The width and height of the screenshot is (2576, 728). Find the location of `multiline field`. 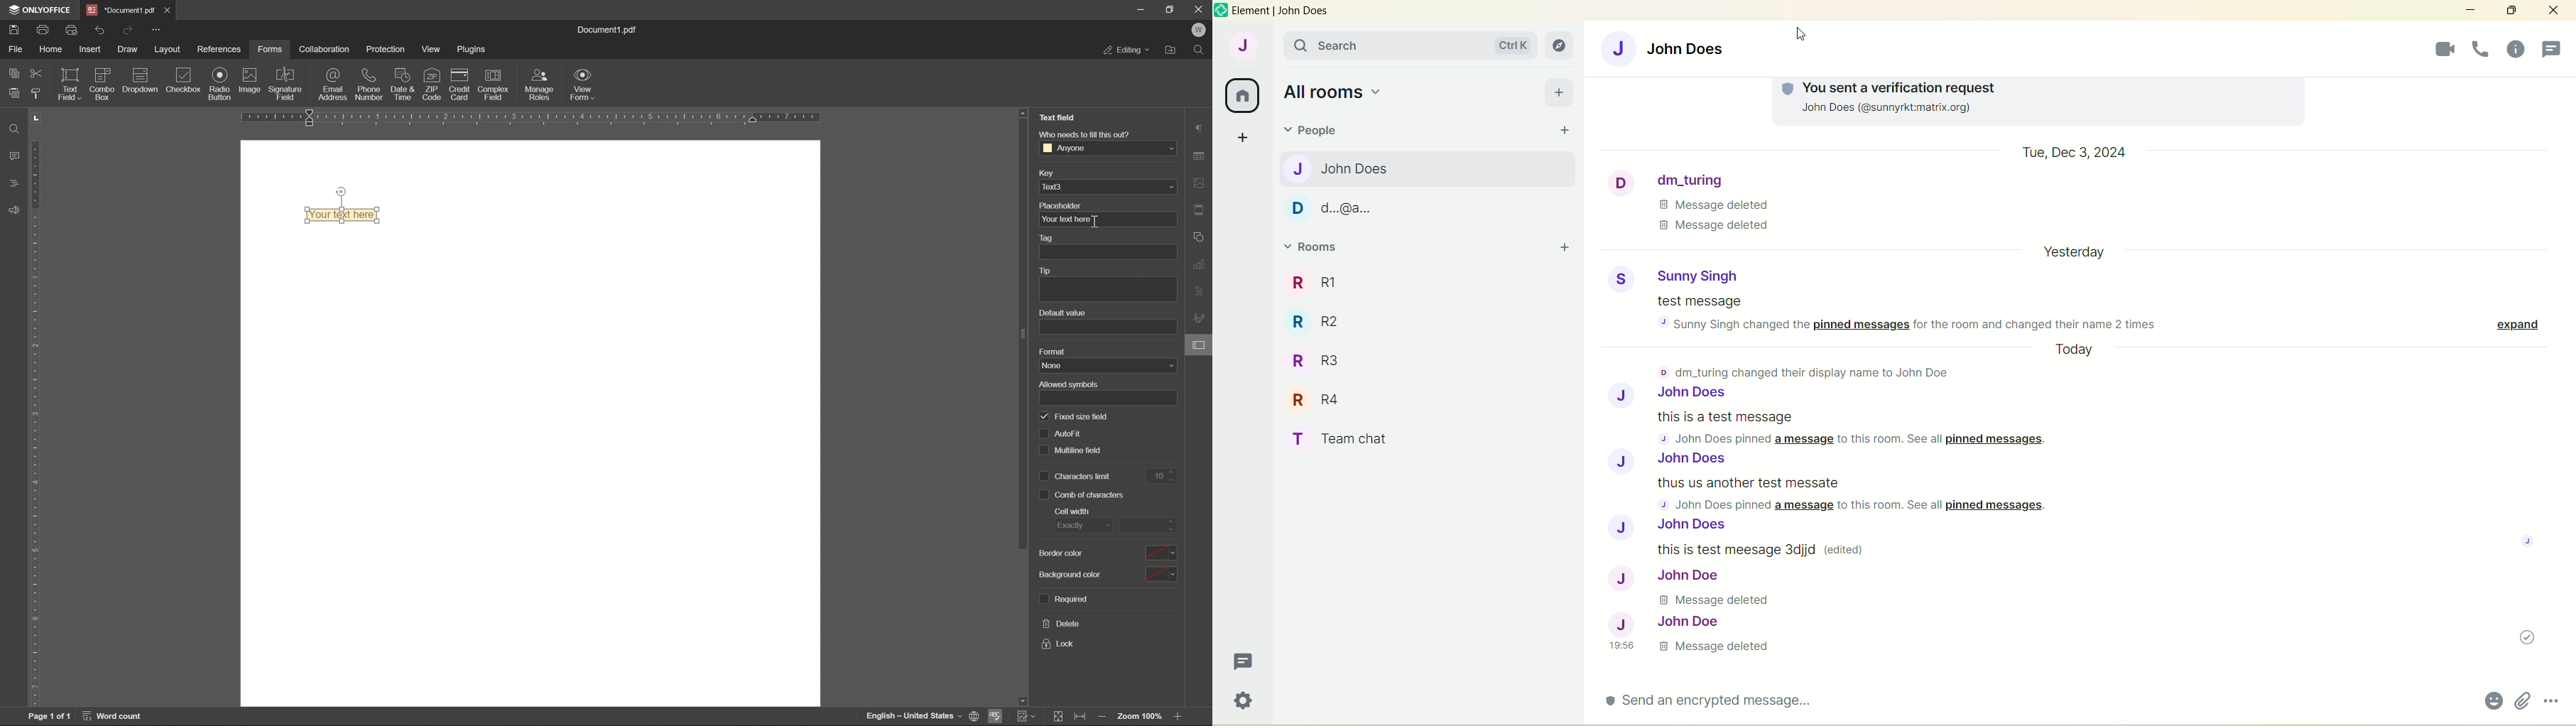

multiline field is located at coordinates (1070, 450).